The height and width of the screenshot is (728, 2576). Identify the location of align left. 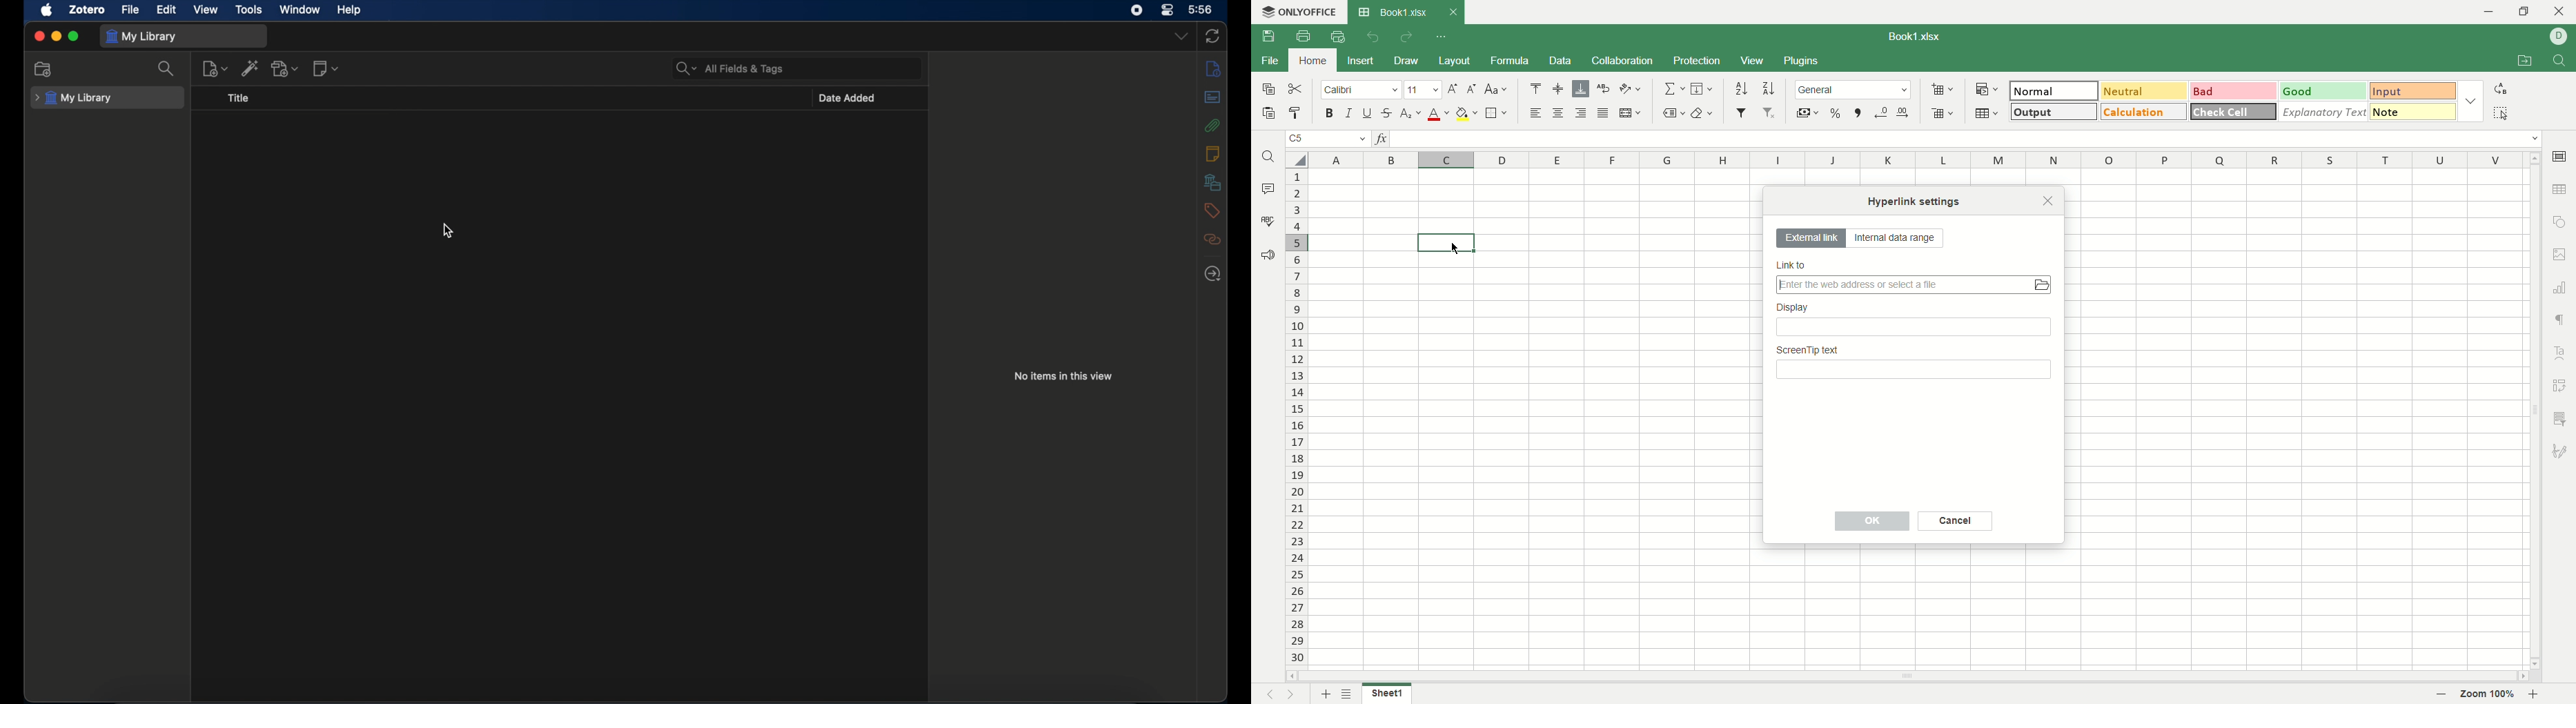
(1538, 114).